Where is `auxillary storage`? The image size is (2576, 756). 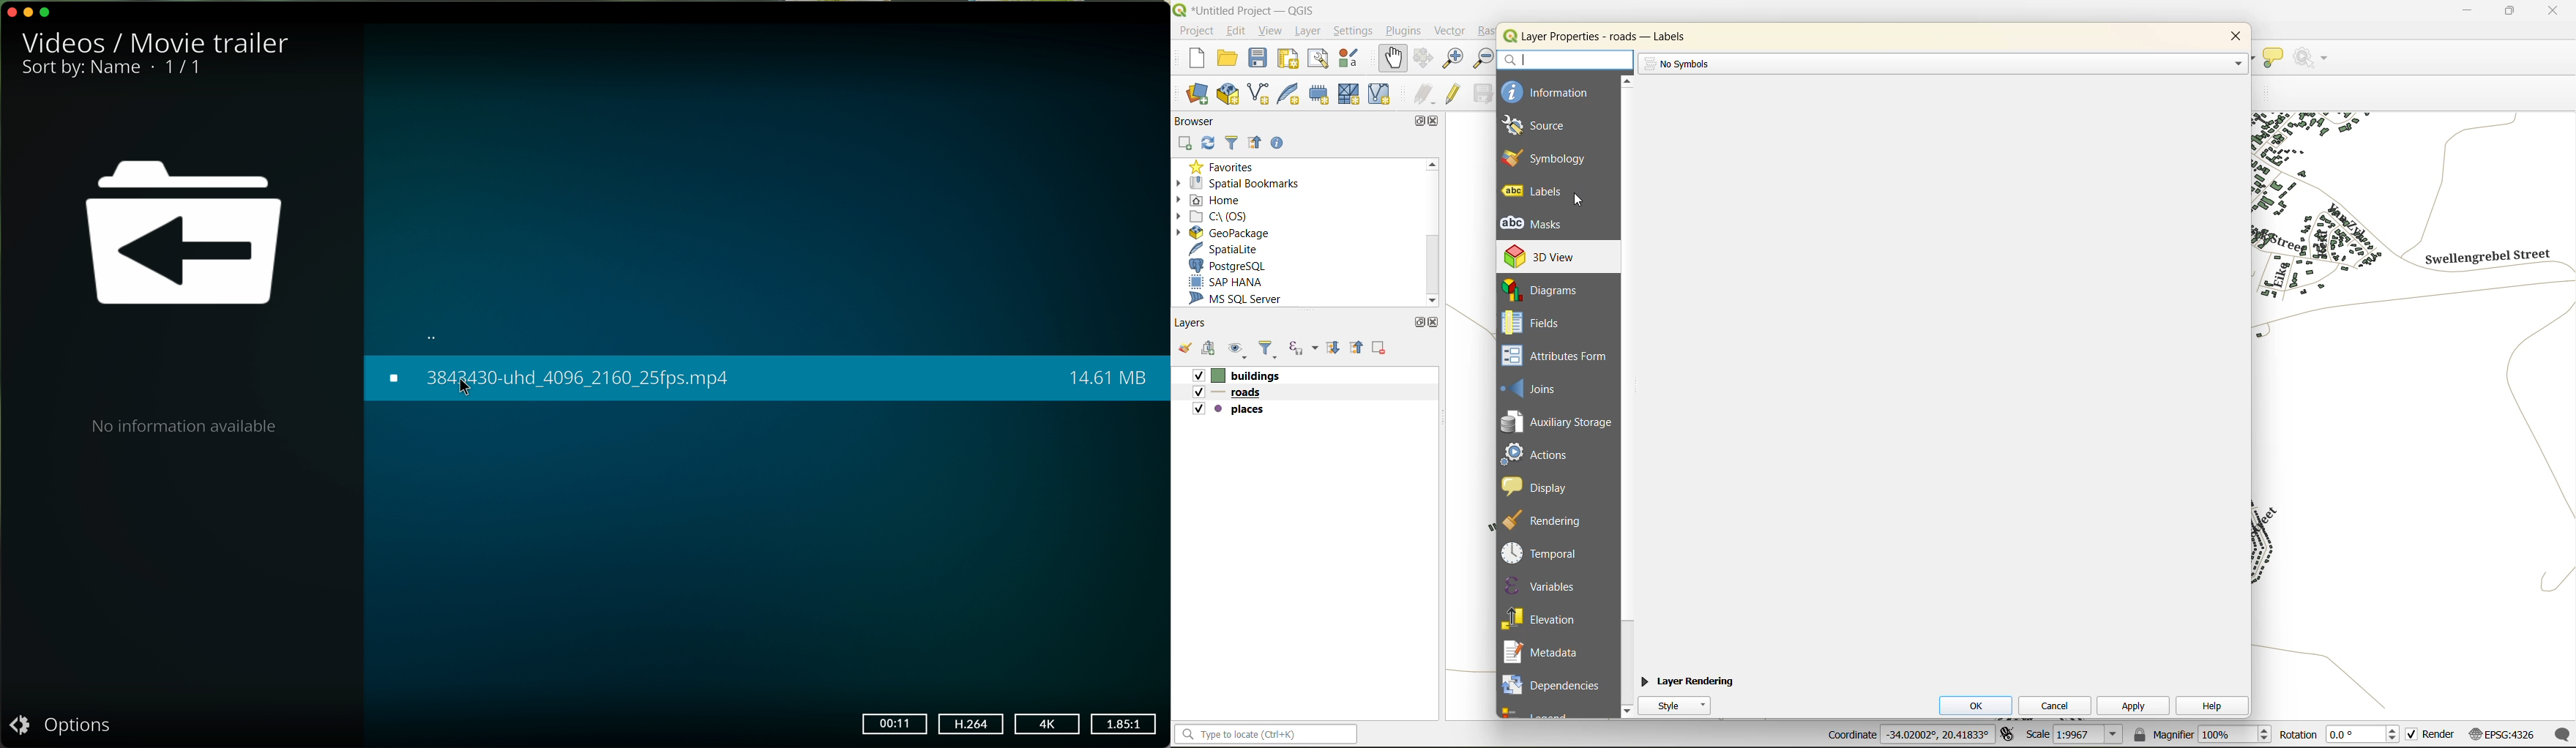 auxillary storage is located at coordinates (1558, 425).